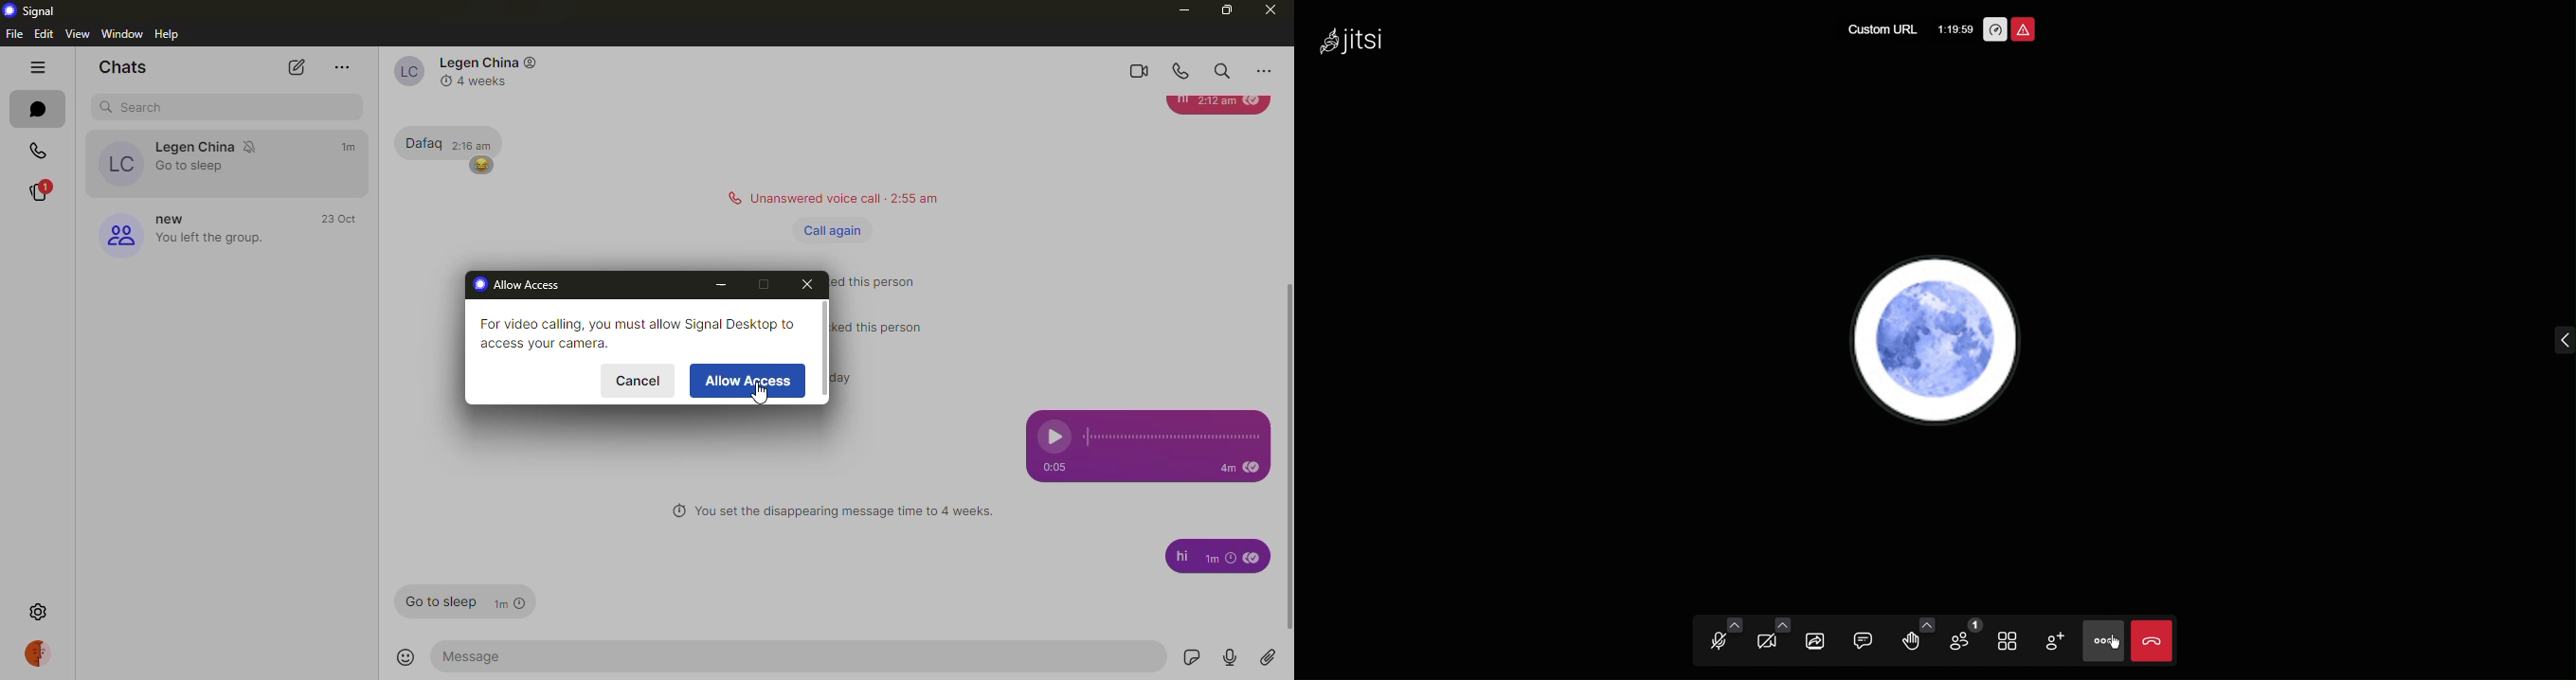 The height and width of the screenshot is (700, 2576). What do you see at coordinates (443, 81) in the screenshot?
I see `clock logo` at bounding box center [443, 81].